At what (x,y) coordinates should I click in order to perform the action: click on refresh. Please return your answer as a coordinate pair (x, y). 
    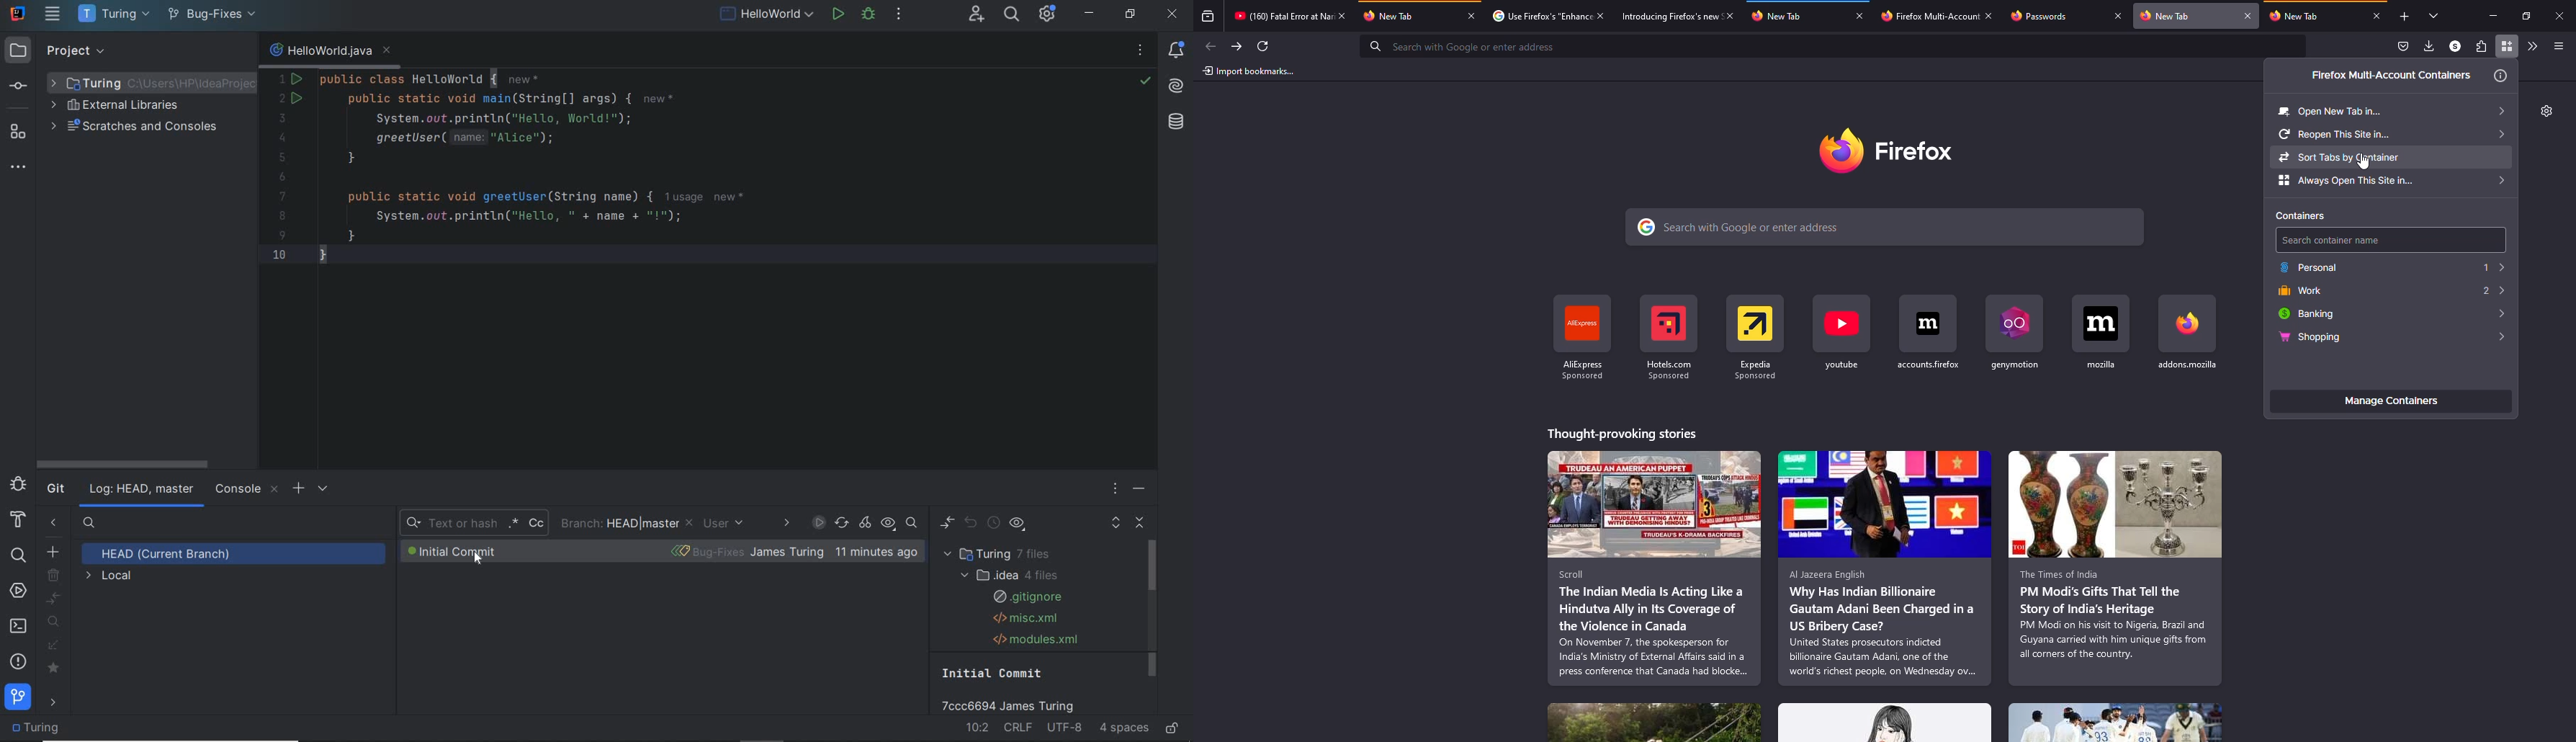
    Looking at the image, I should click on (1265, 45).